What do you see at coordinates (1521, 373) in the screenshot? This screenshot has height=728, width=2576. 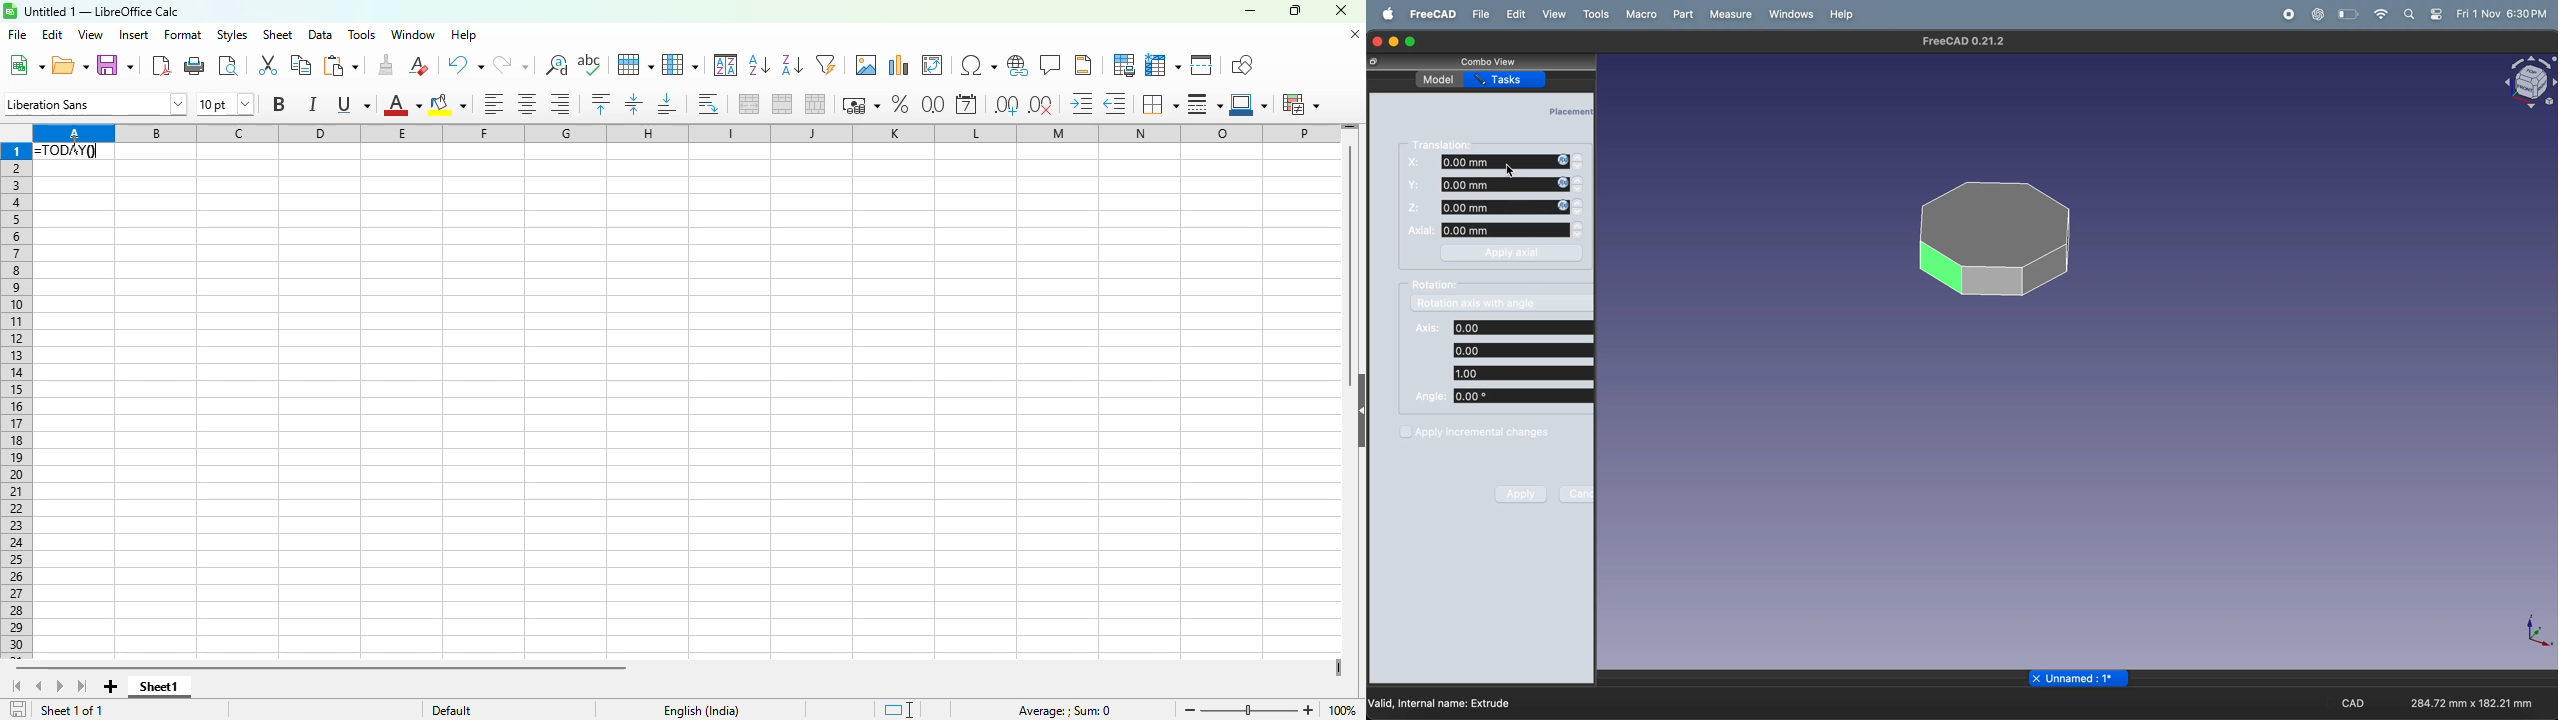 I see `1.00` at bounding box center [1521, 373].